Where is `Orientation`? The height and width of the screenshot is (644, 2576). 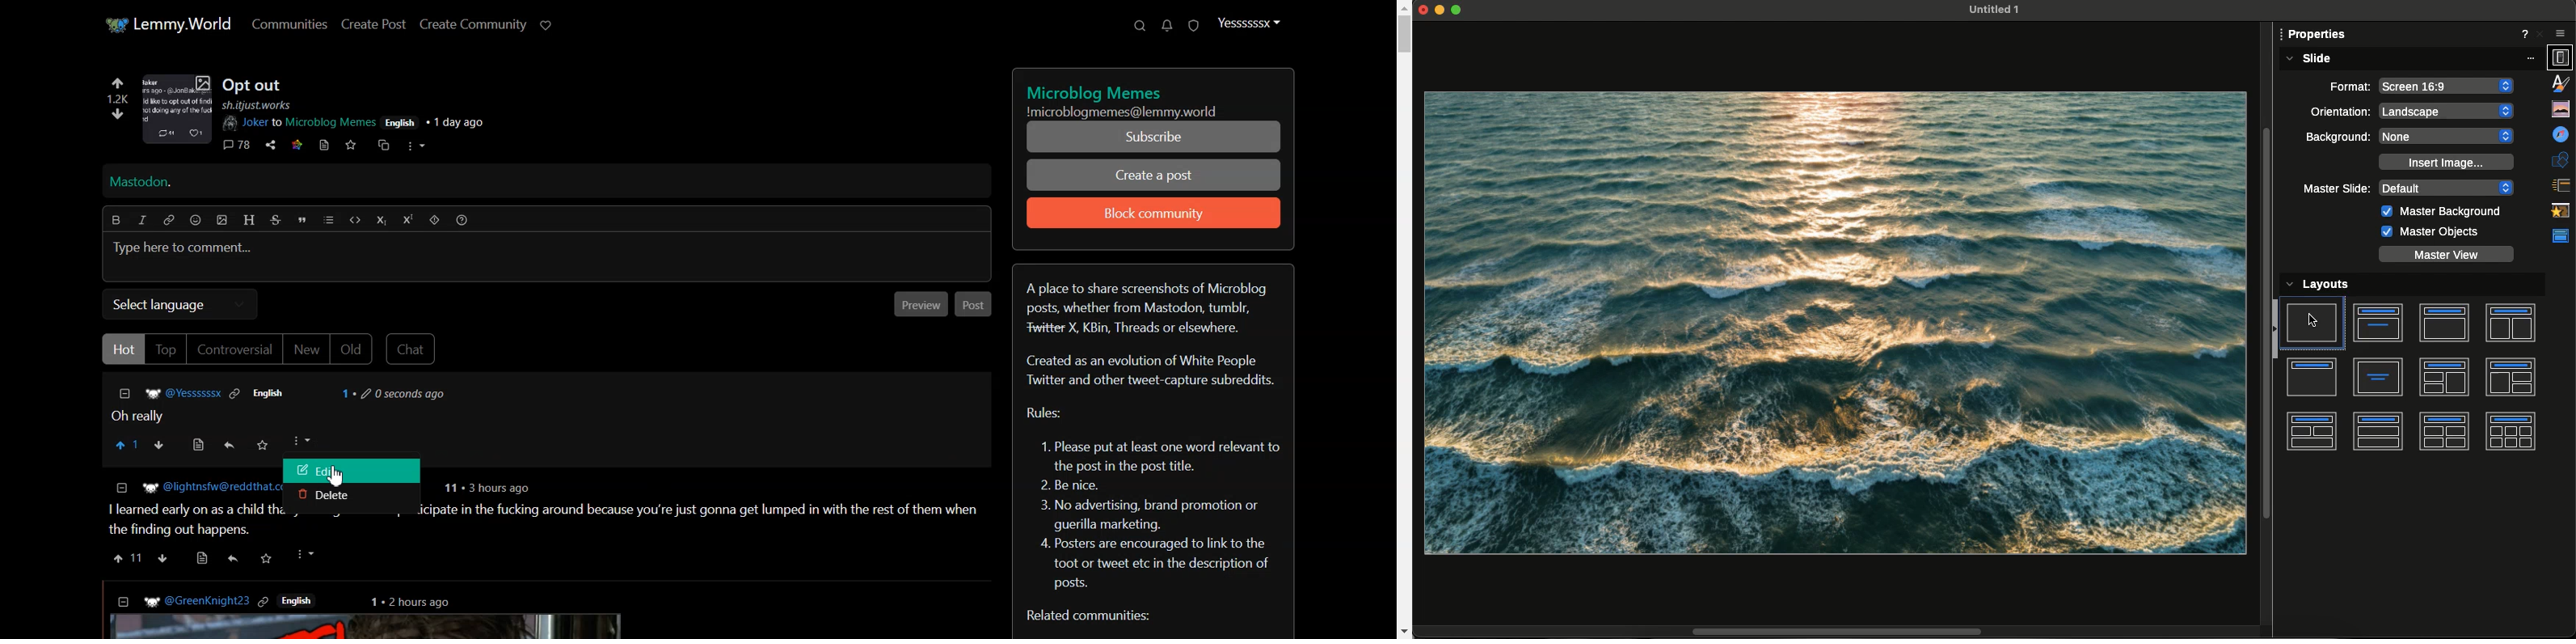
Orientation is located at coordinates (2338, 112).